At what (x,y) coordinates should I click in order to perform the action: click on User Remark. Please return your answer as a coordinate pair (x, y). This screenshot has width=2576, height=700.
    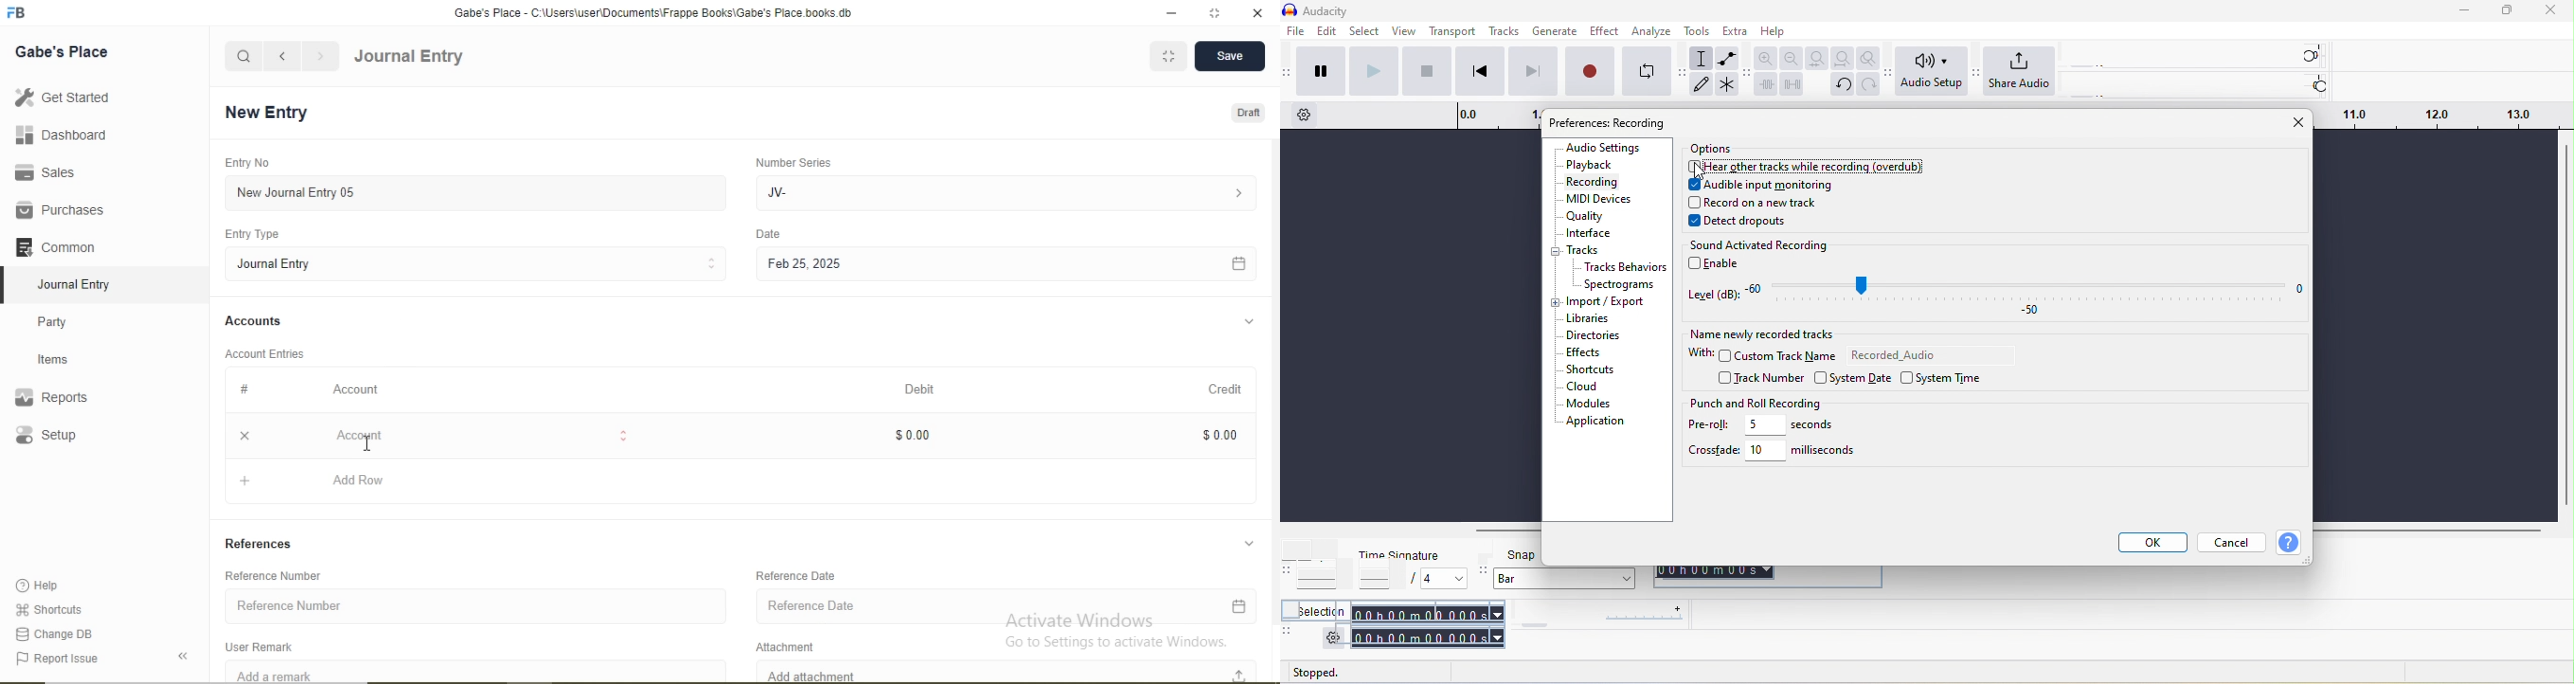
    Looking at the image, I should click on (264, 645).